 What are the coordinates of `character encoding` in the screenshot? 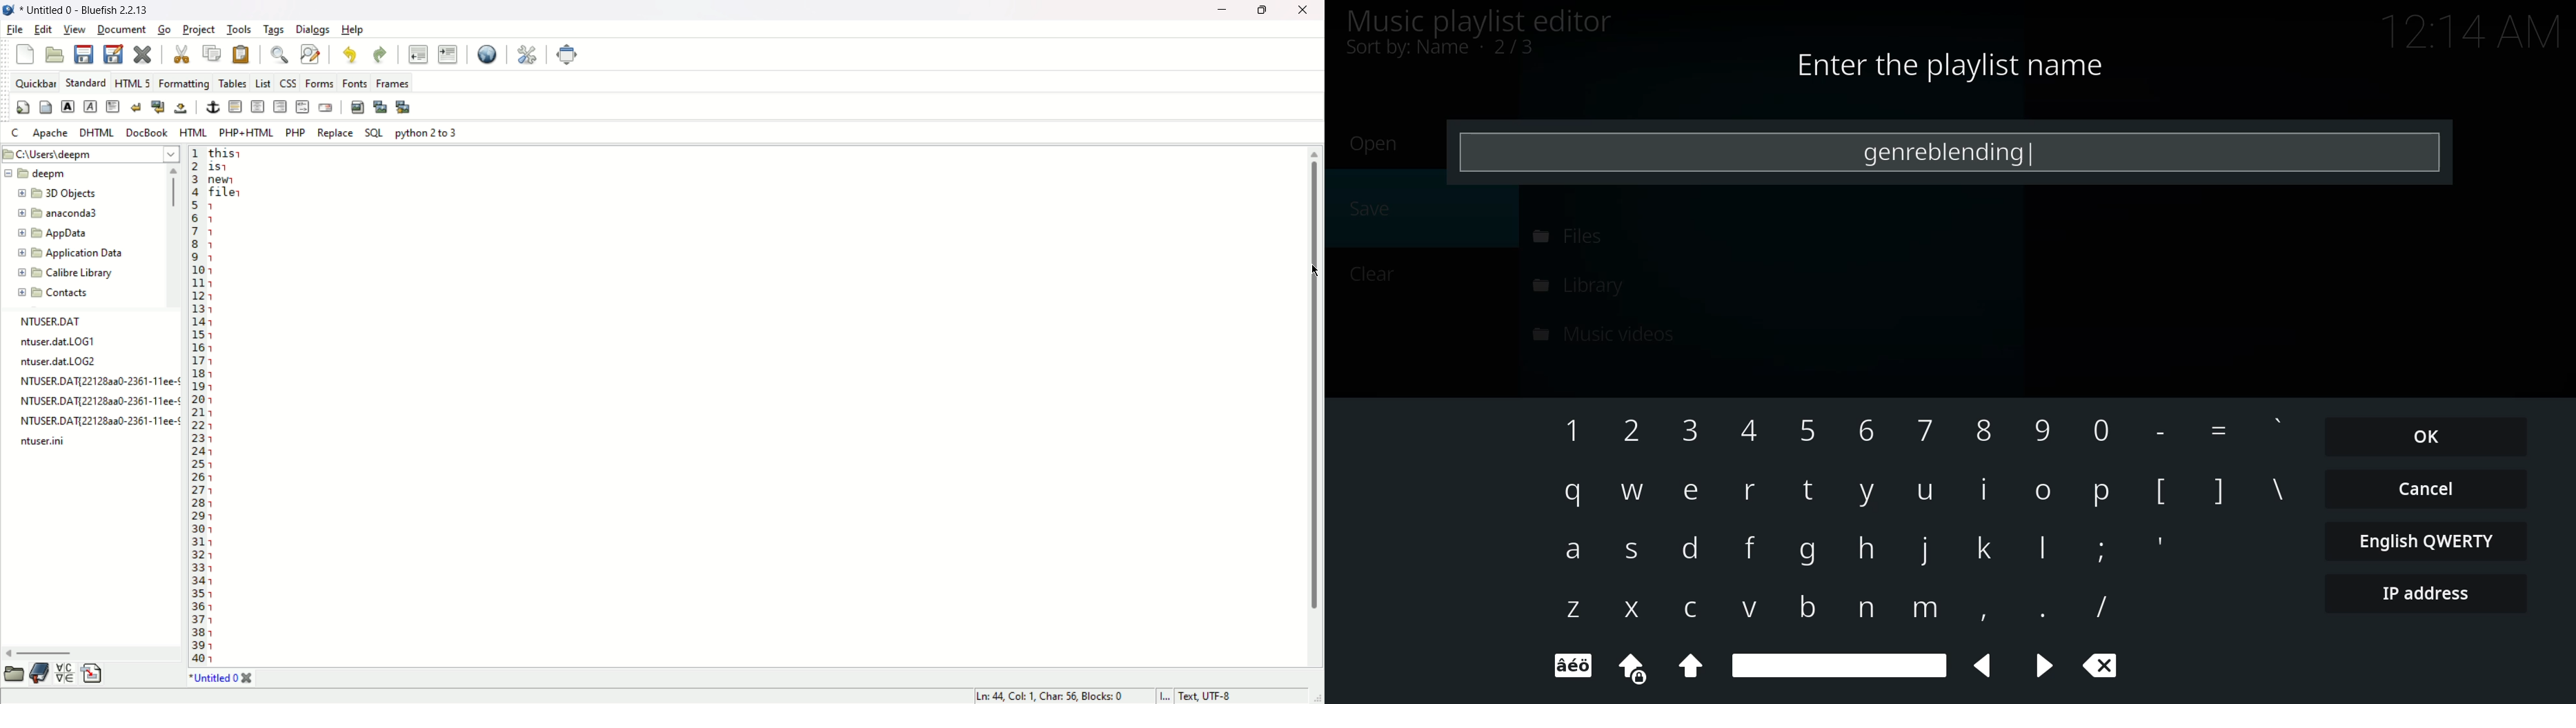 It's located at (1236, 696).